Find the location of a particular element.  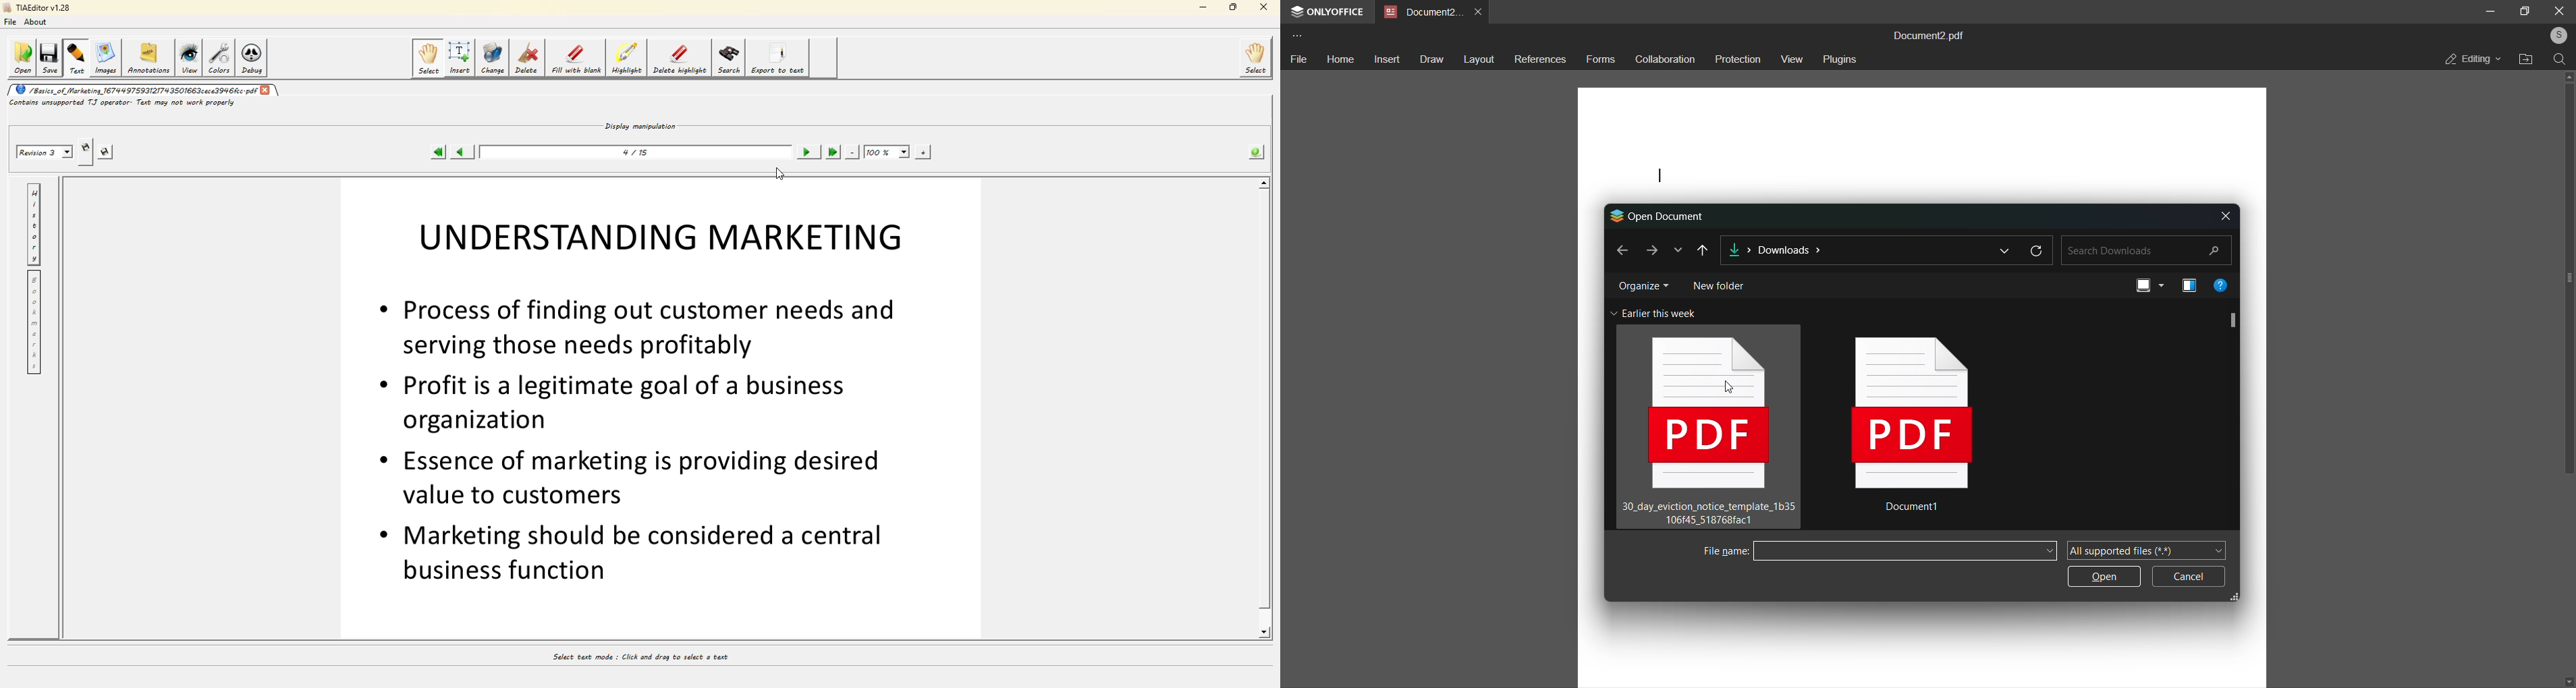

insert is located at coordinates (1385, 59).